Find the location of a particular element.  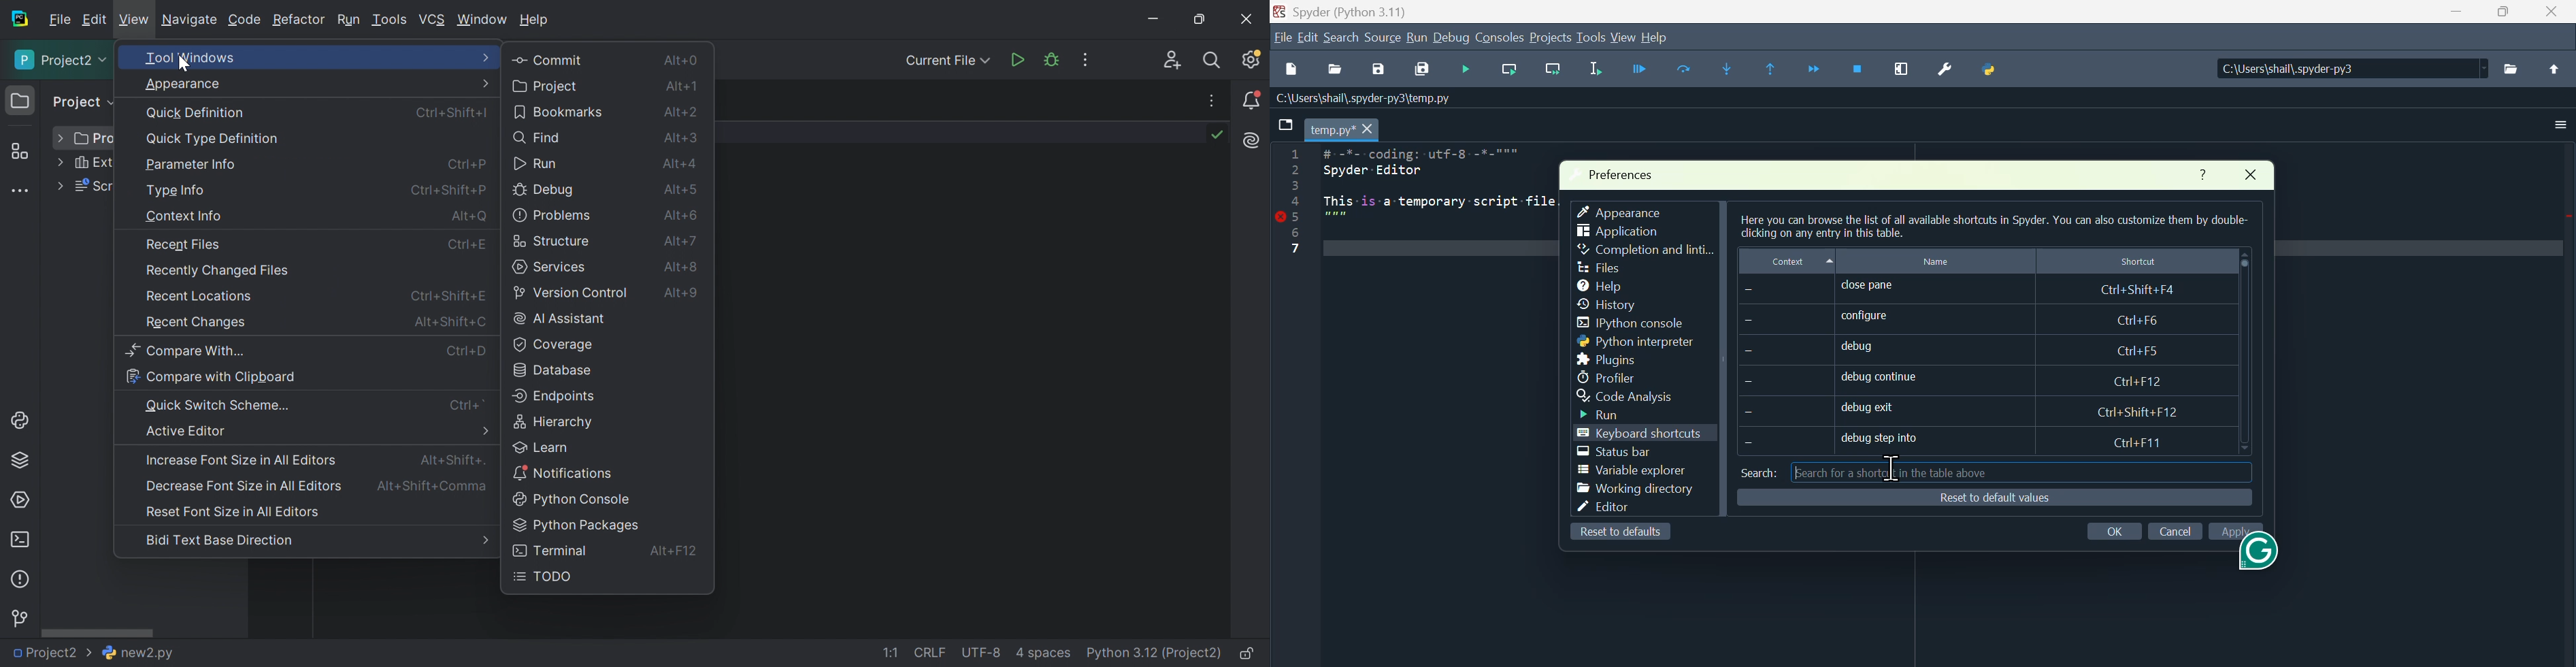

Files is located at coordinates (2513, 75).